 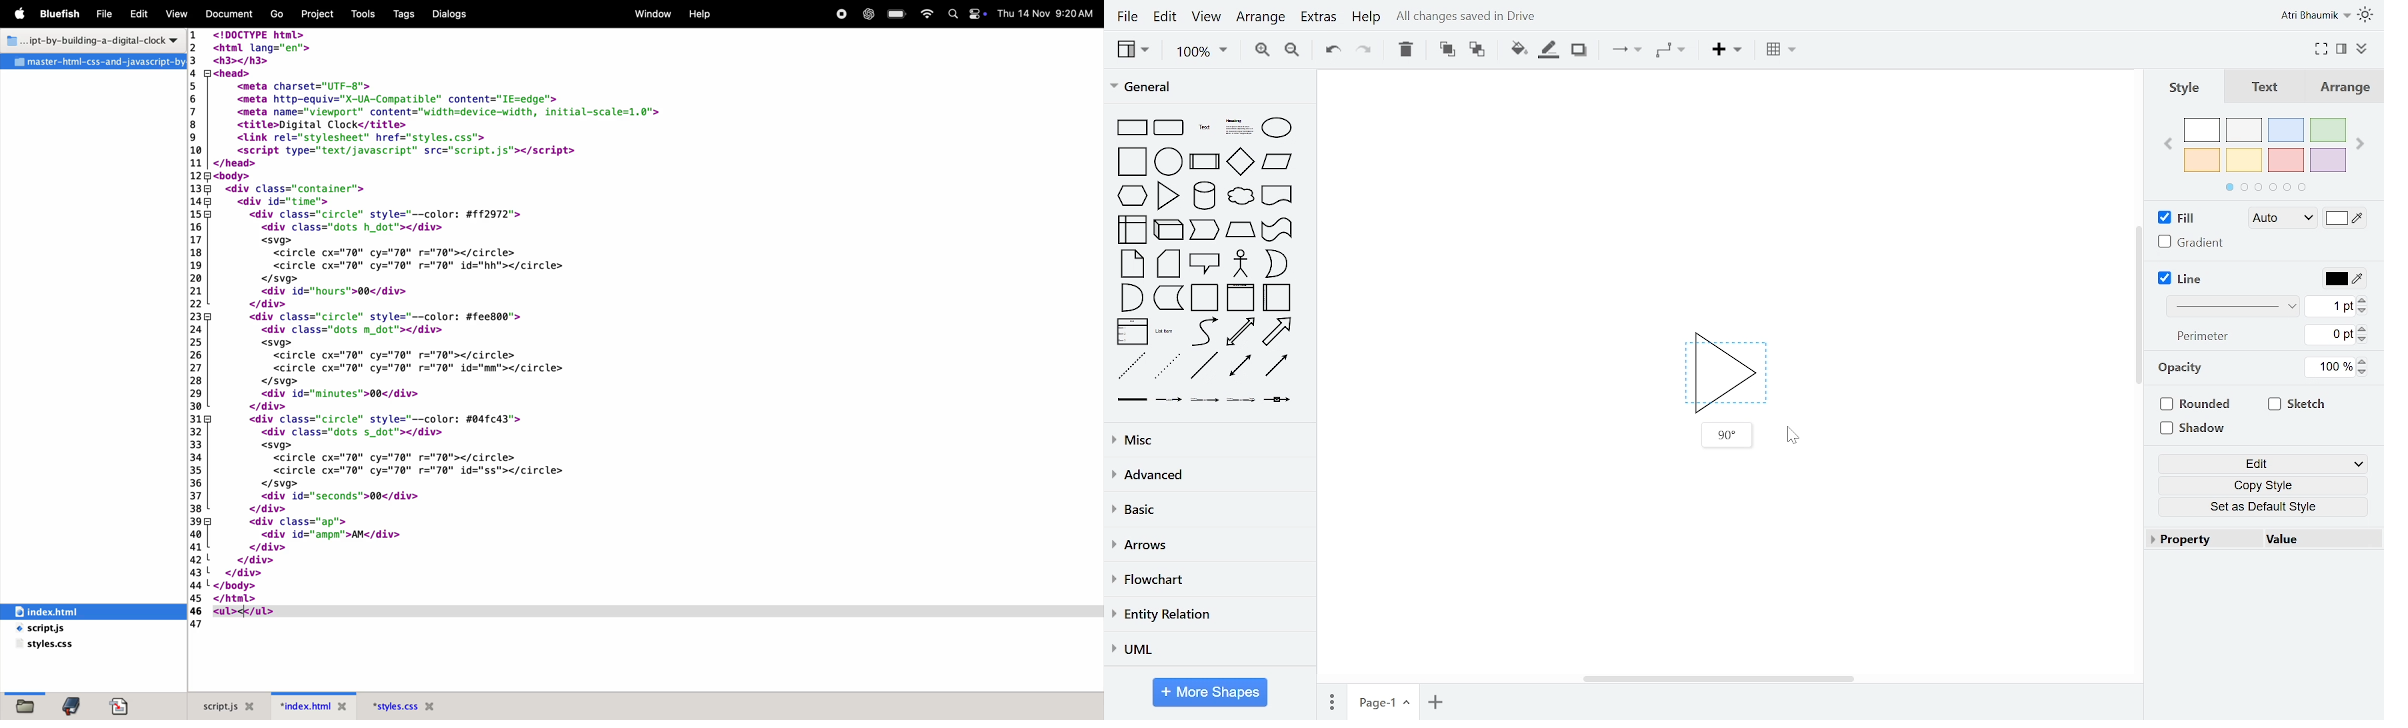 What do you see at coordinates (1718, 679) in the screenshot?
I see `horizontal scrollbar` at bounding box center [1718, 679].